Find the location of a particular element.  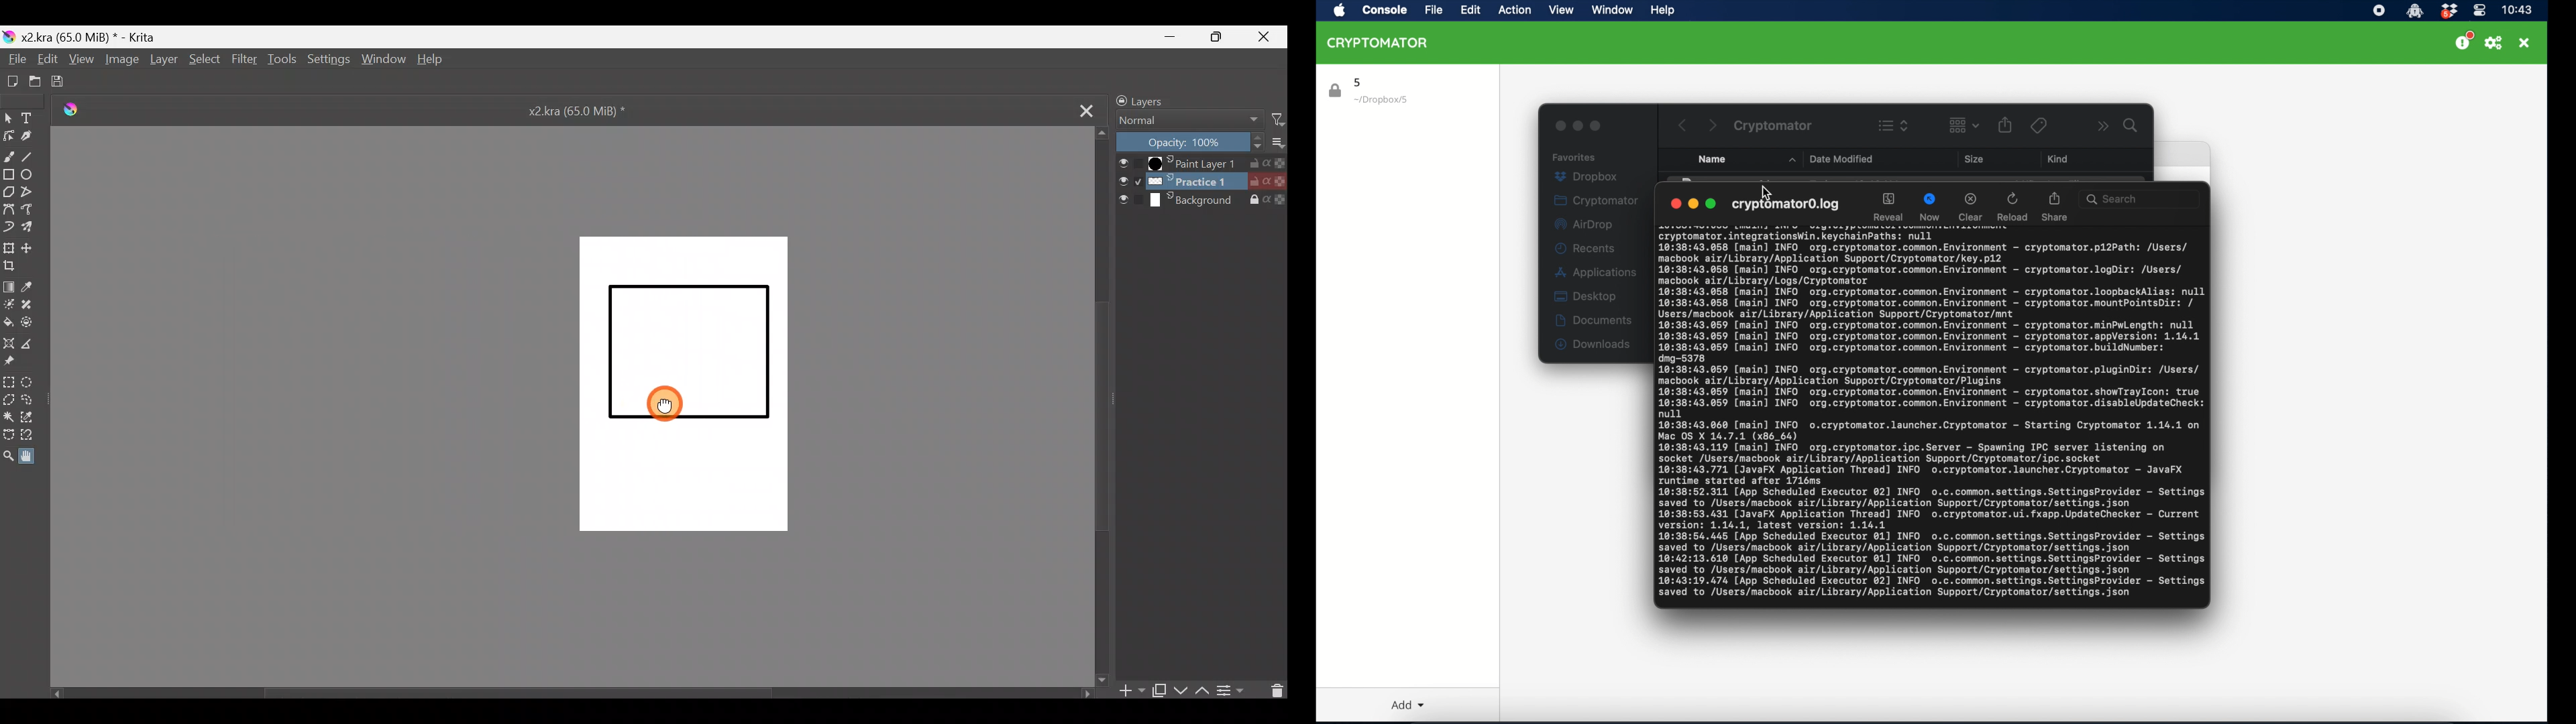

Close tab is located at coordinates (1077, 108).